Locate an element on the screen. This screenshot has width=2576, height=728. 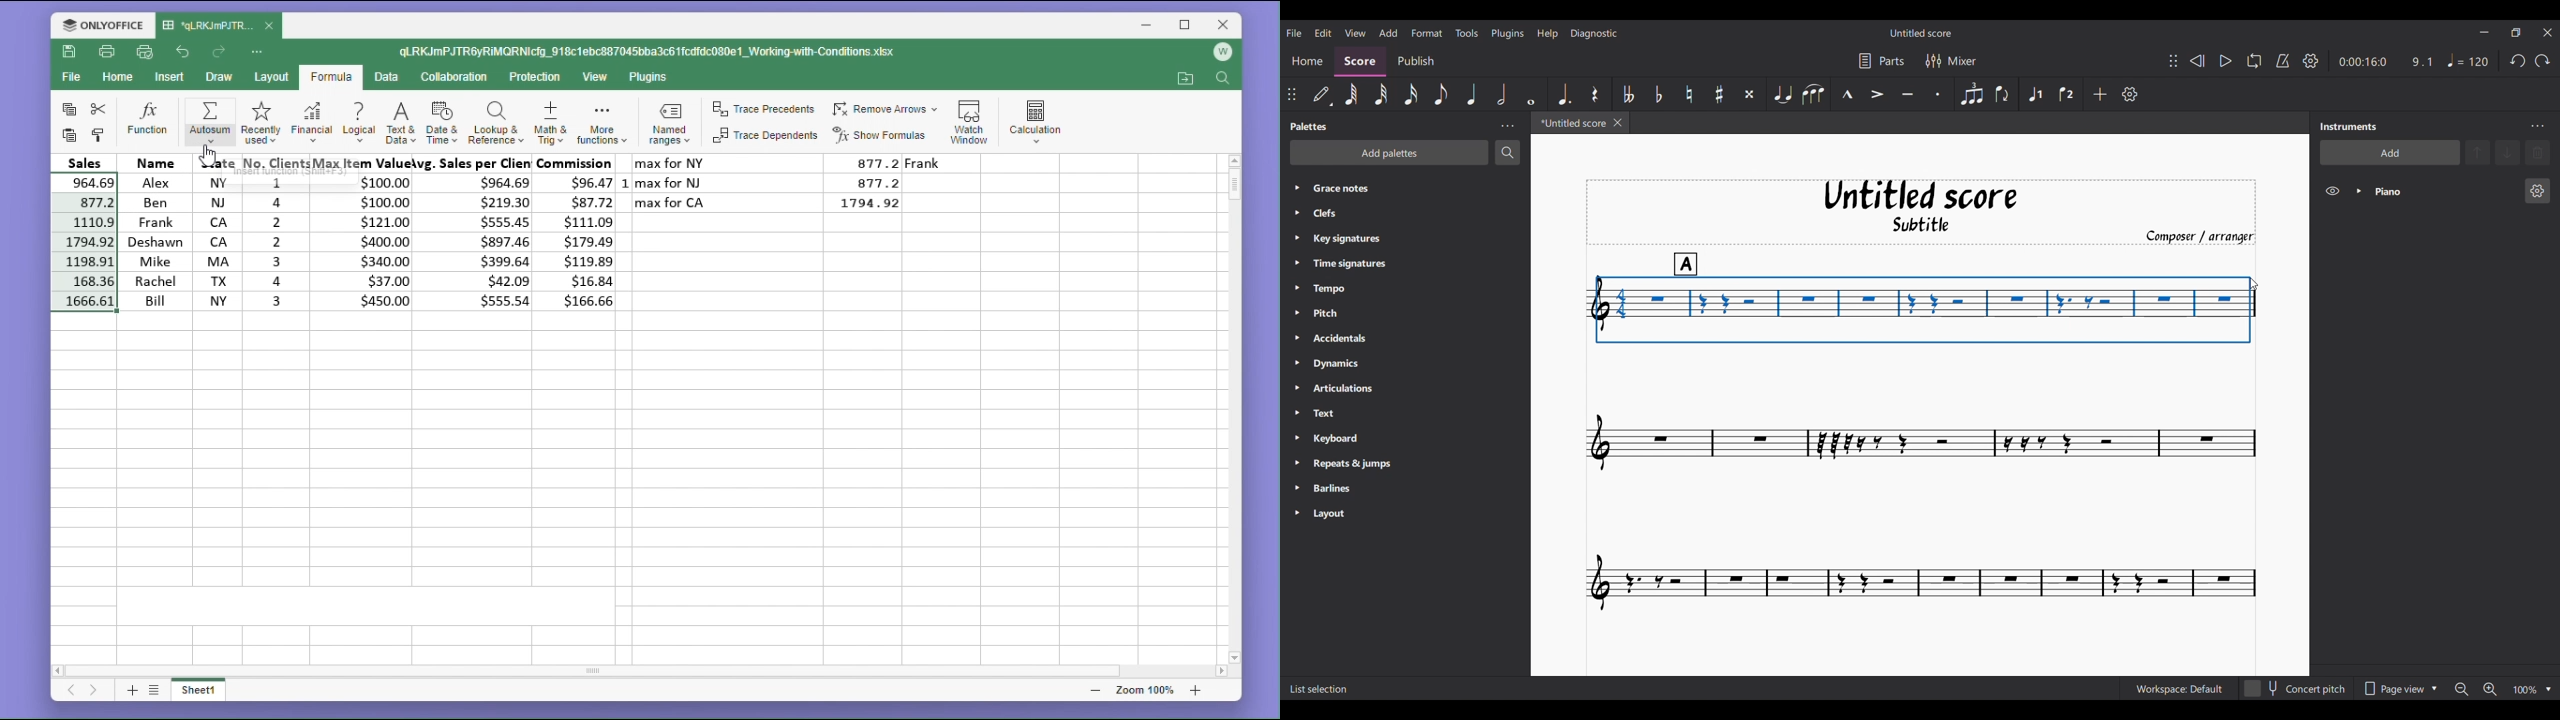
undo is located at coordinates (183, 50).